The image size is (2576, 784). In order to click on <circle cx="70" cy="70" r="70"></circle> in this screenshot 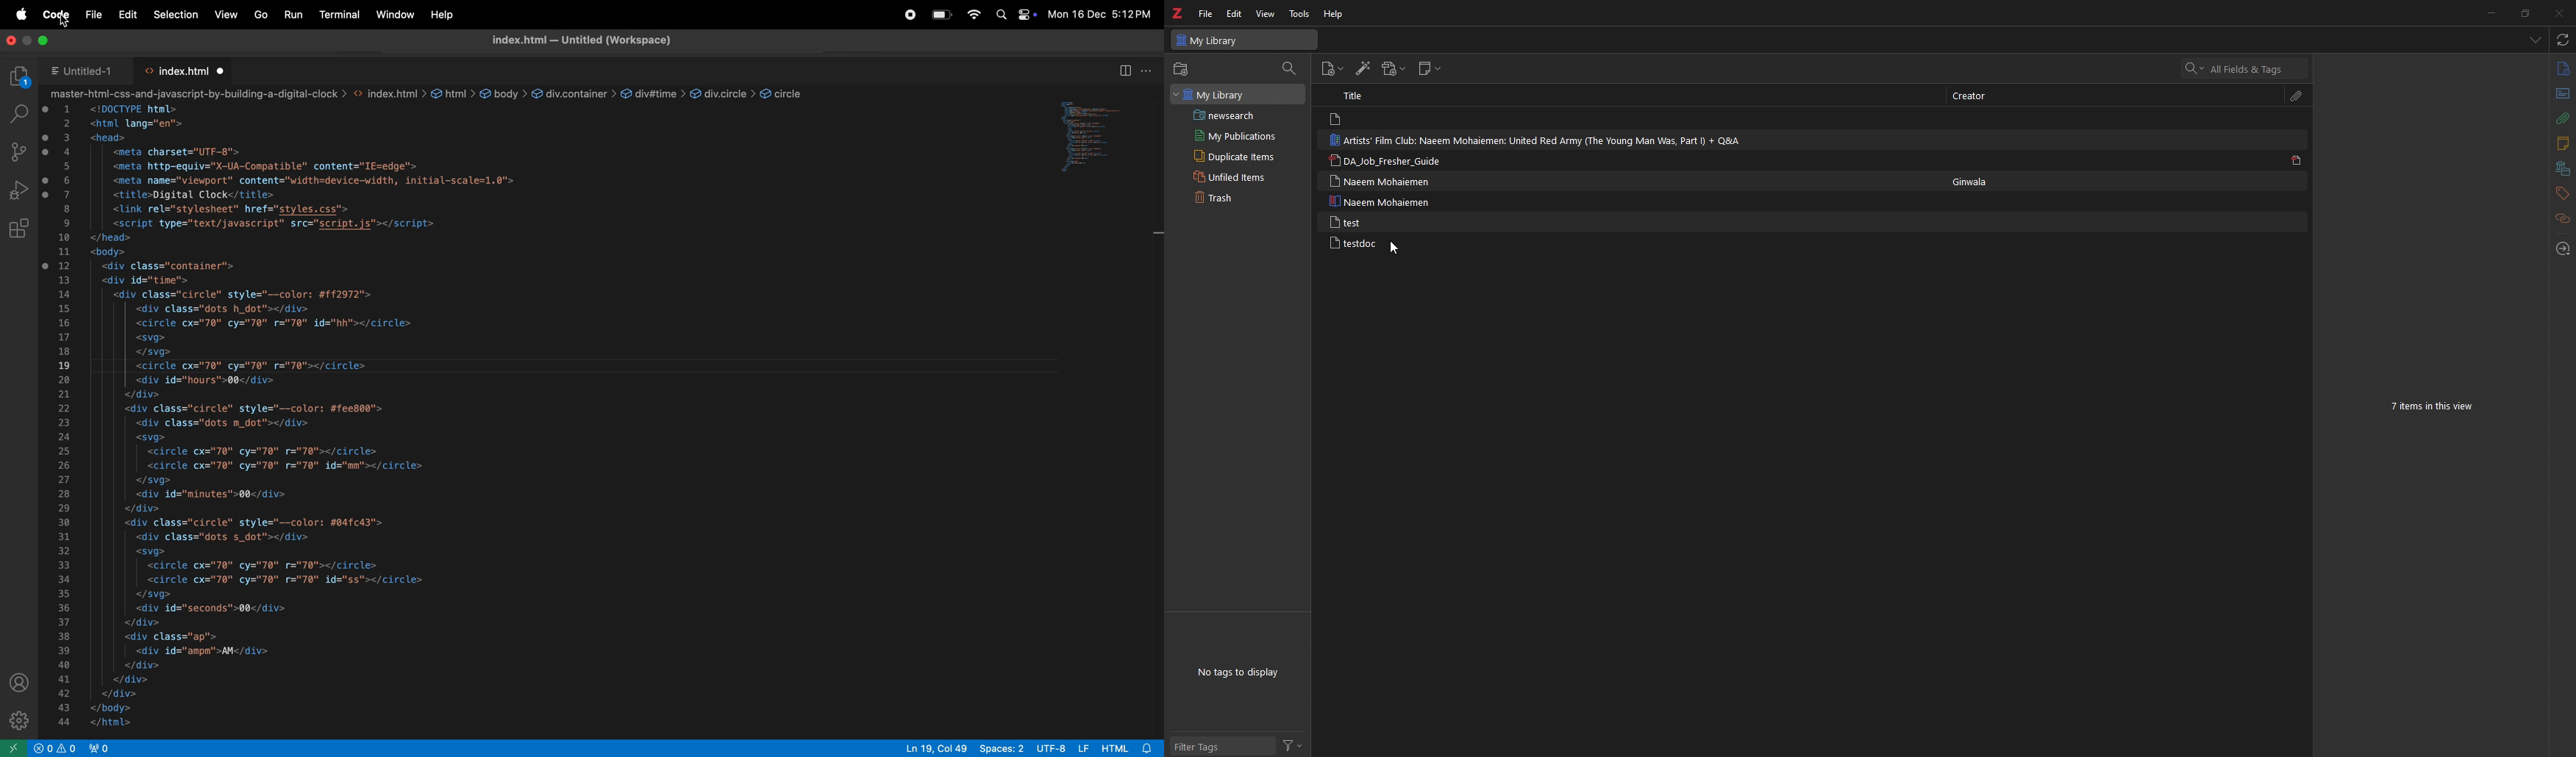, I will do `click(273, 565)`.